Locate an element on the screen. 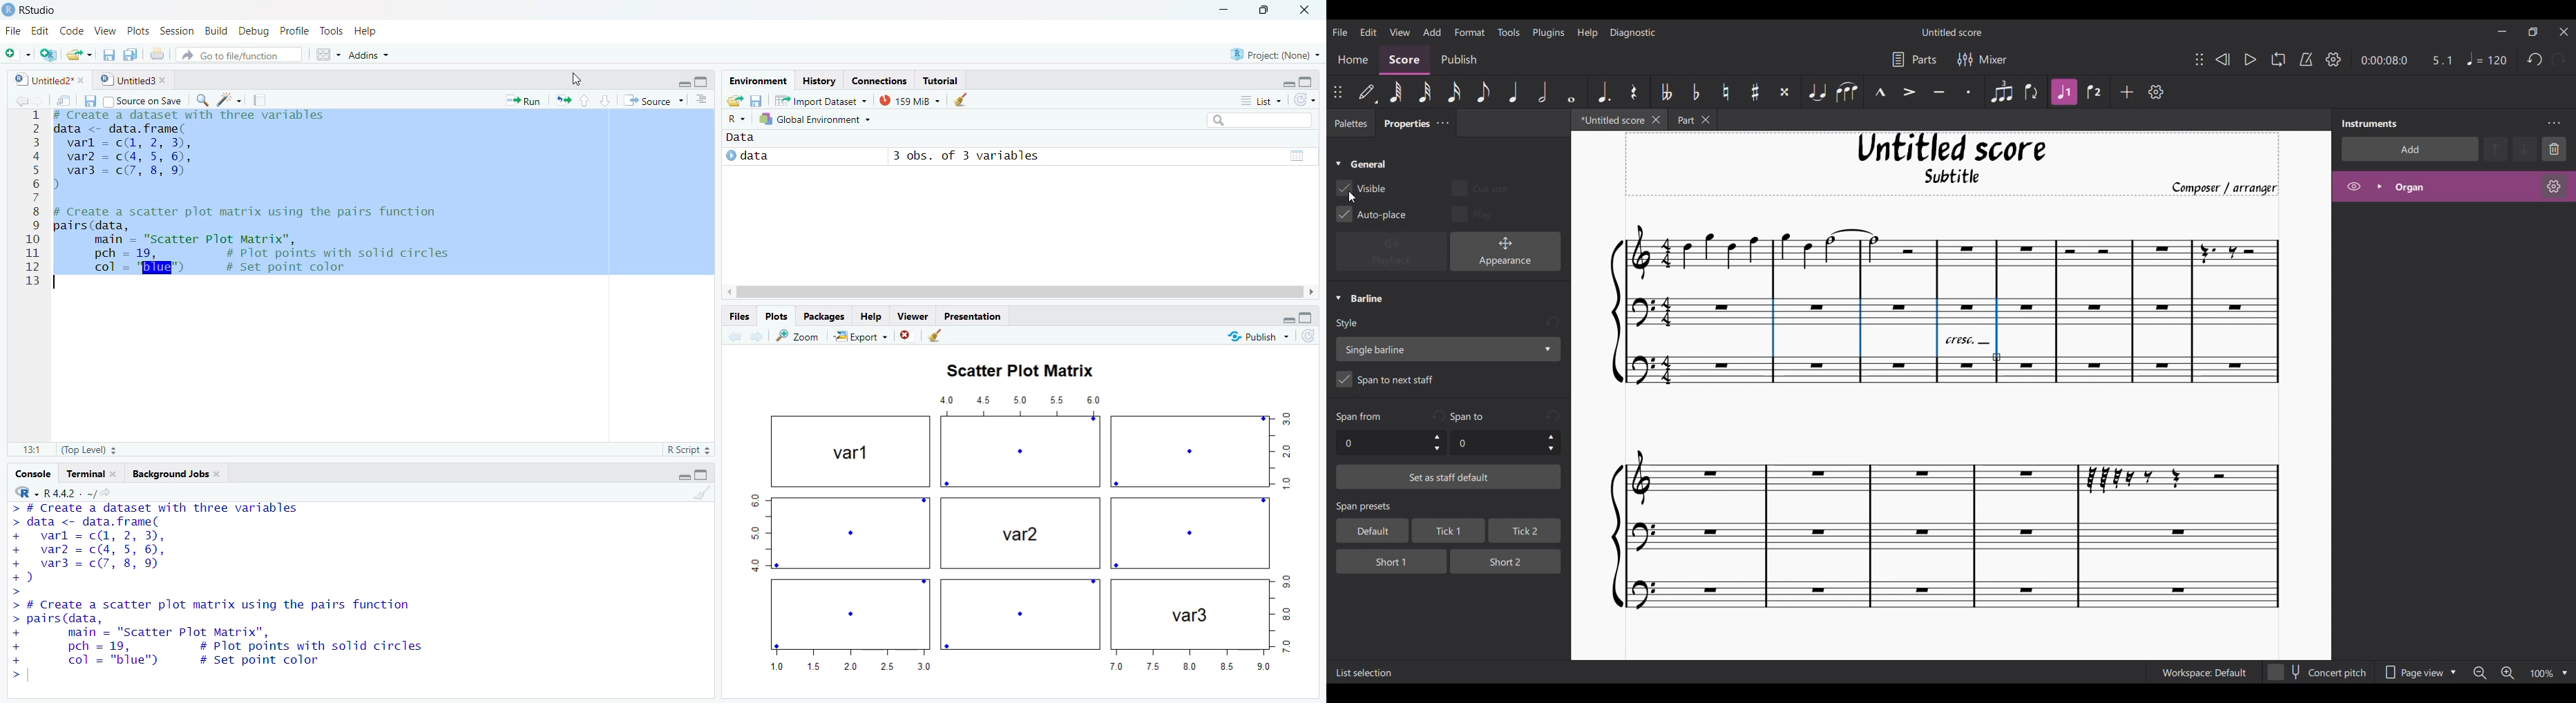  Properties tab, current selection is located at coordinates (1403, 125).